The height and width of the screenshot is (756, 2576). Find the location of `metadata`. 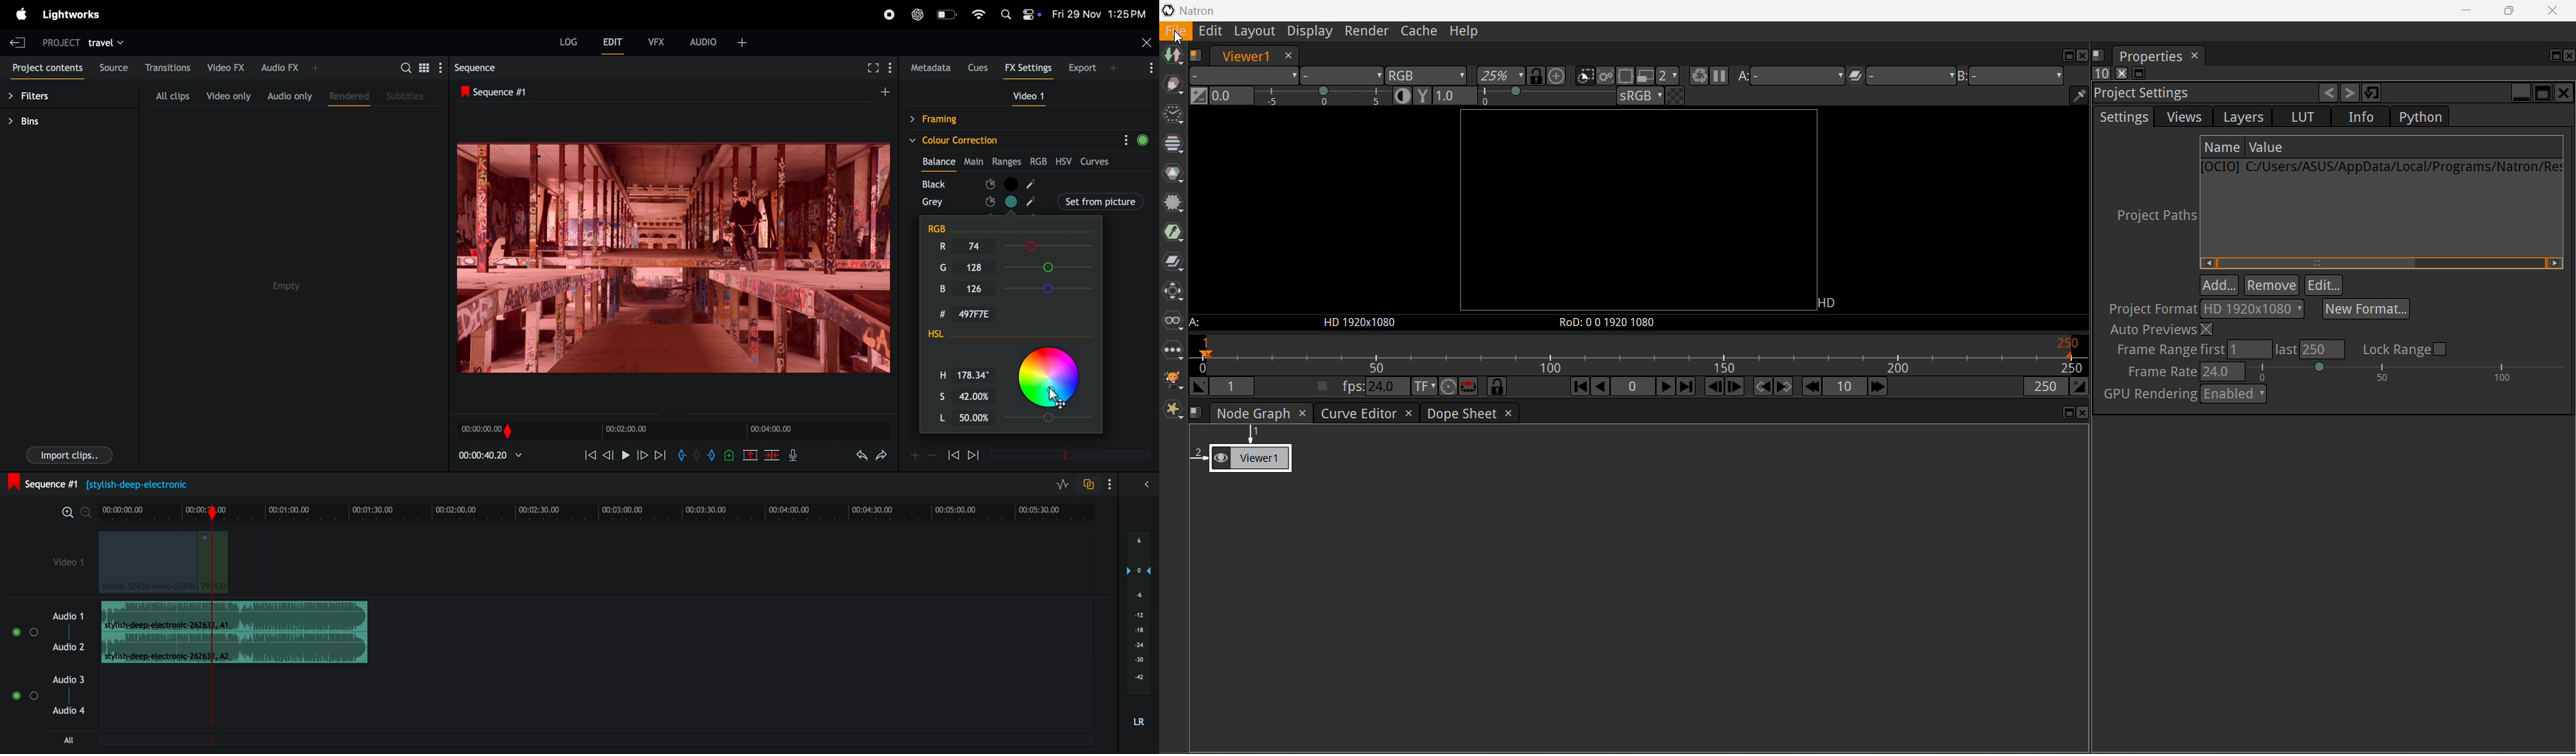

metadata is located at coordinates (928, 68).